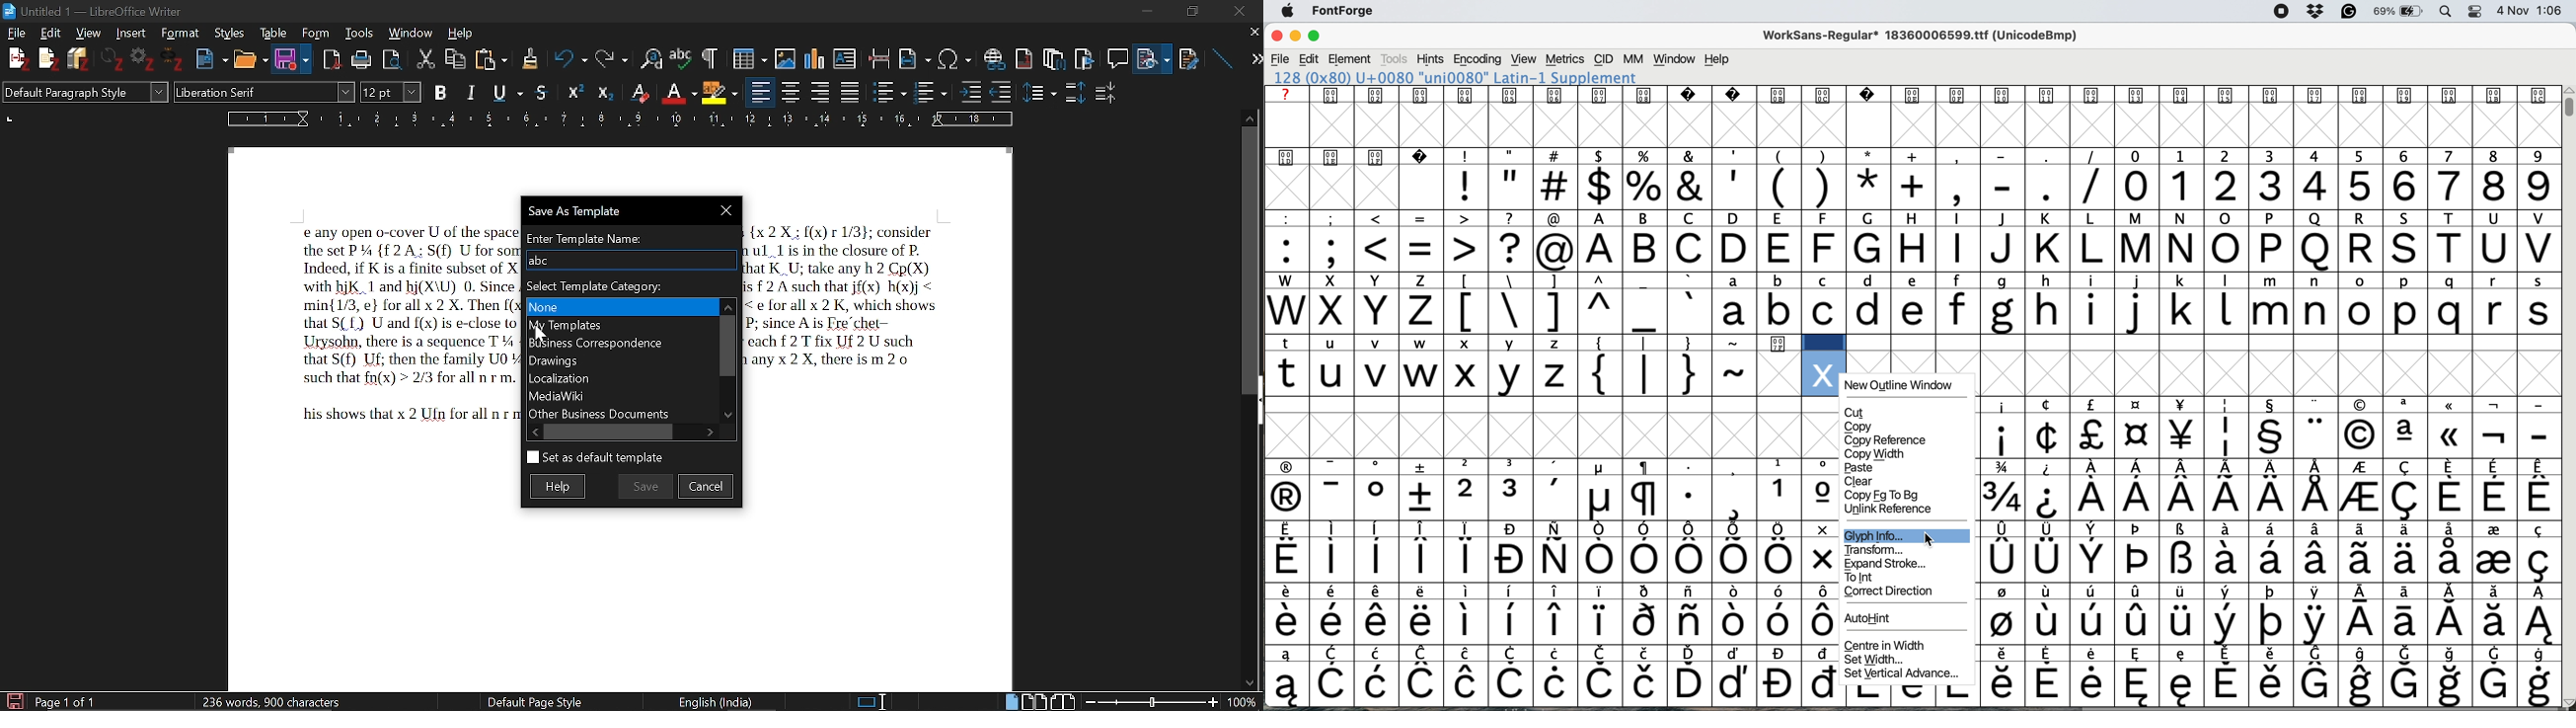 The image size is (2576, 728). What do you see at coordinates (620, 359) in the screenshot?
I see `Categories` at bounding box center [620, 359].